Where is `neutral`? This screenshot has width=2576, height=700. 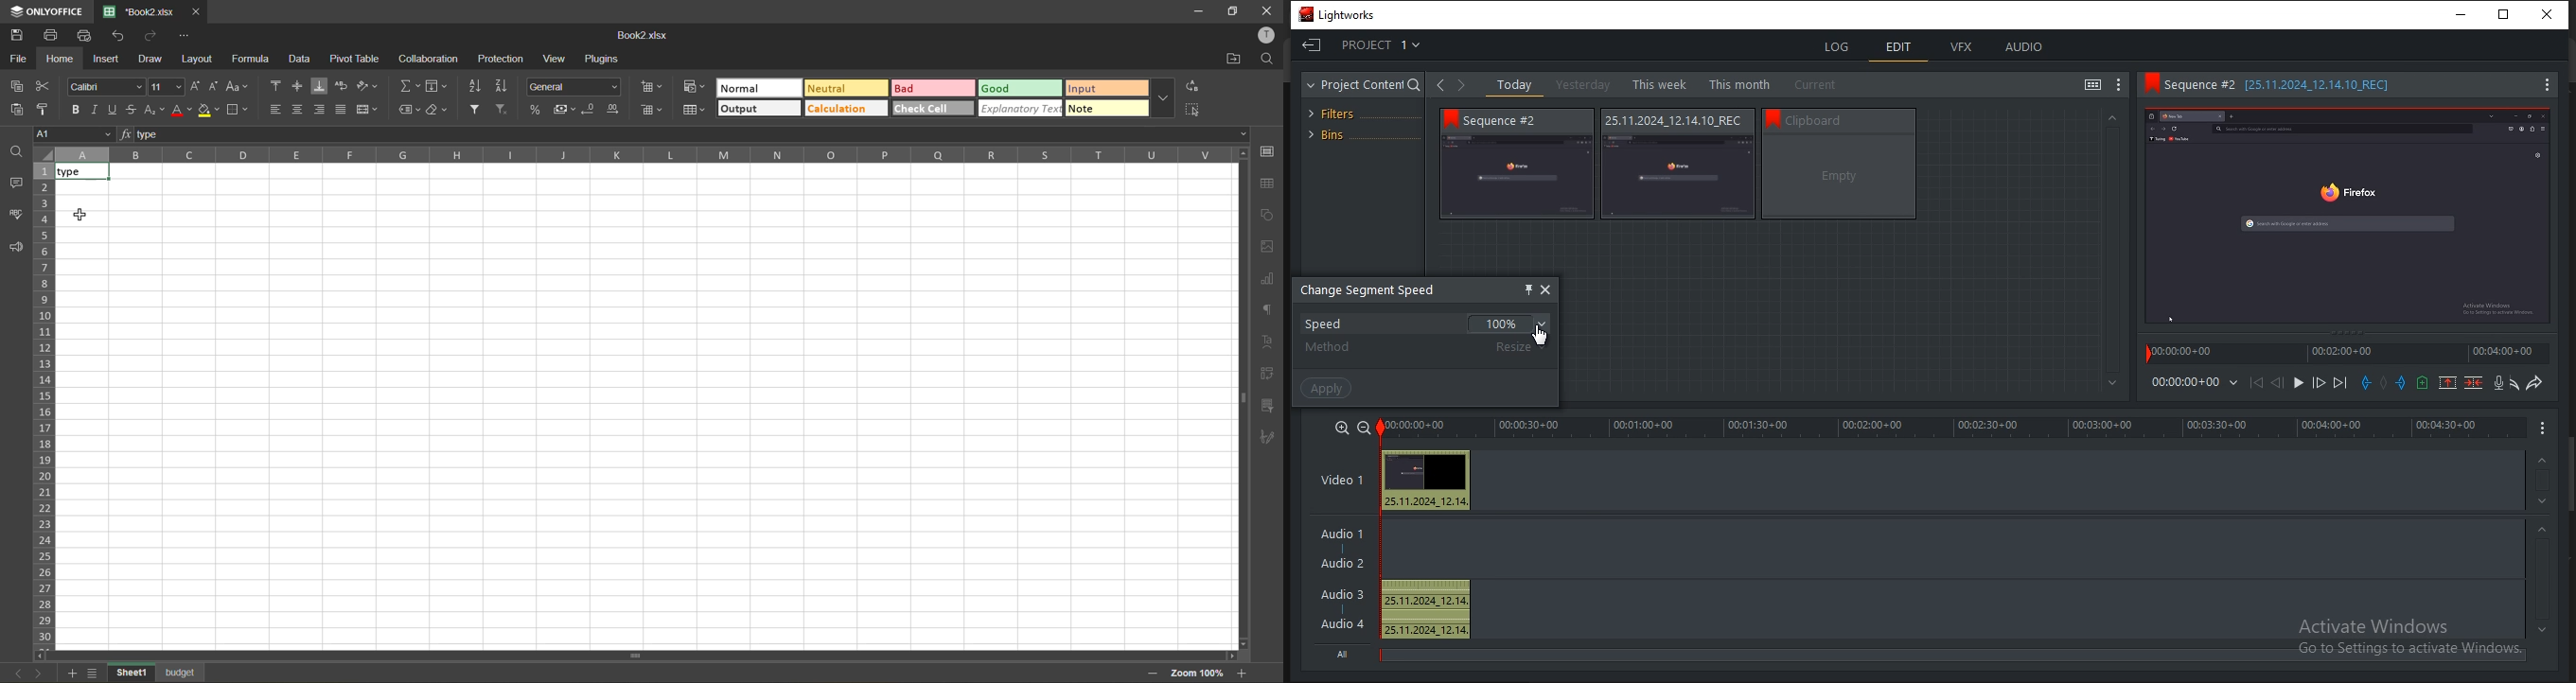 neutral is located at coordinates (848, 88).